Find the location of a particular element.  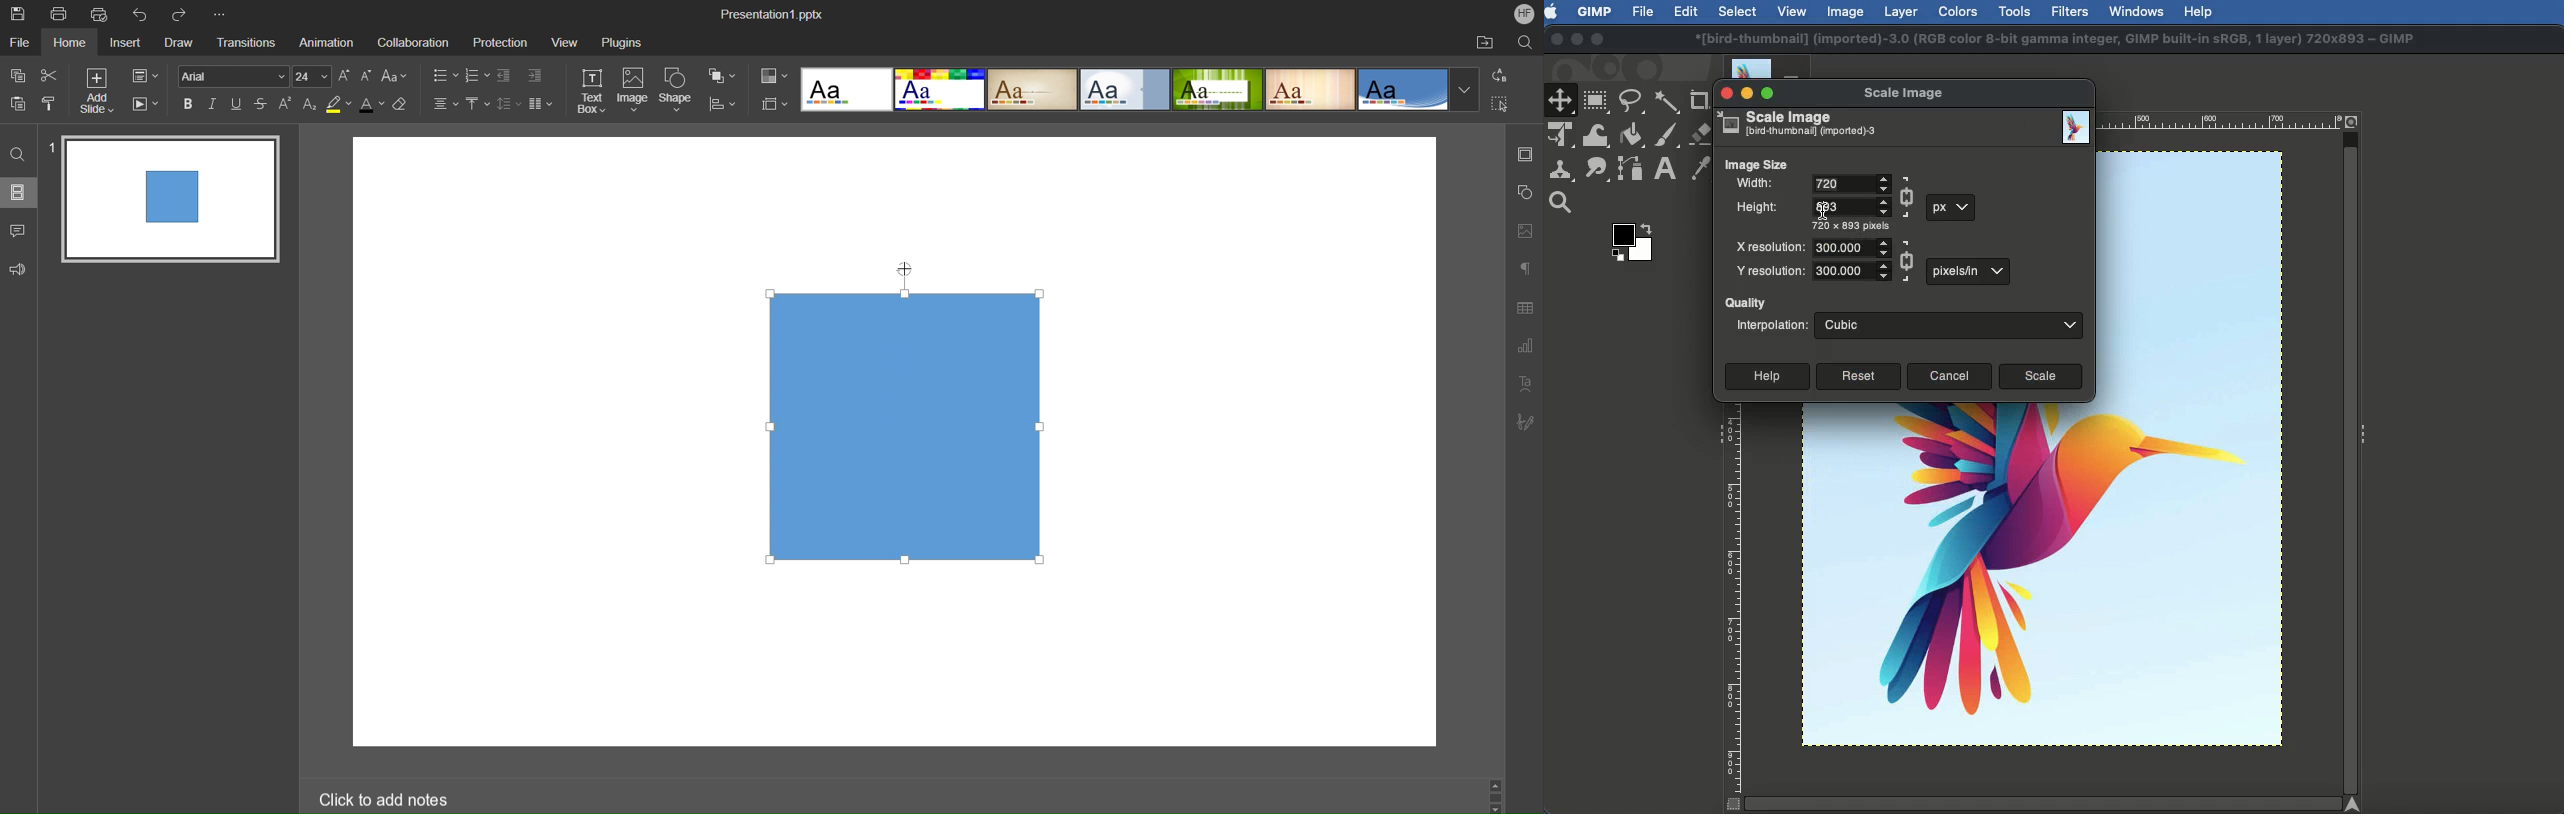

Draw is located at coordinates (177, 40).